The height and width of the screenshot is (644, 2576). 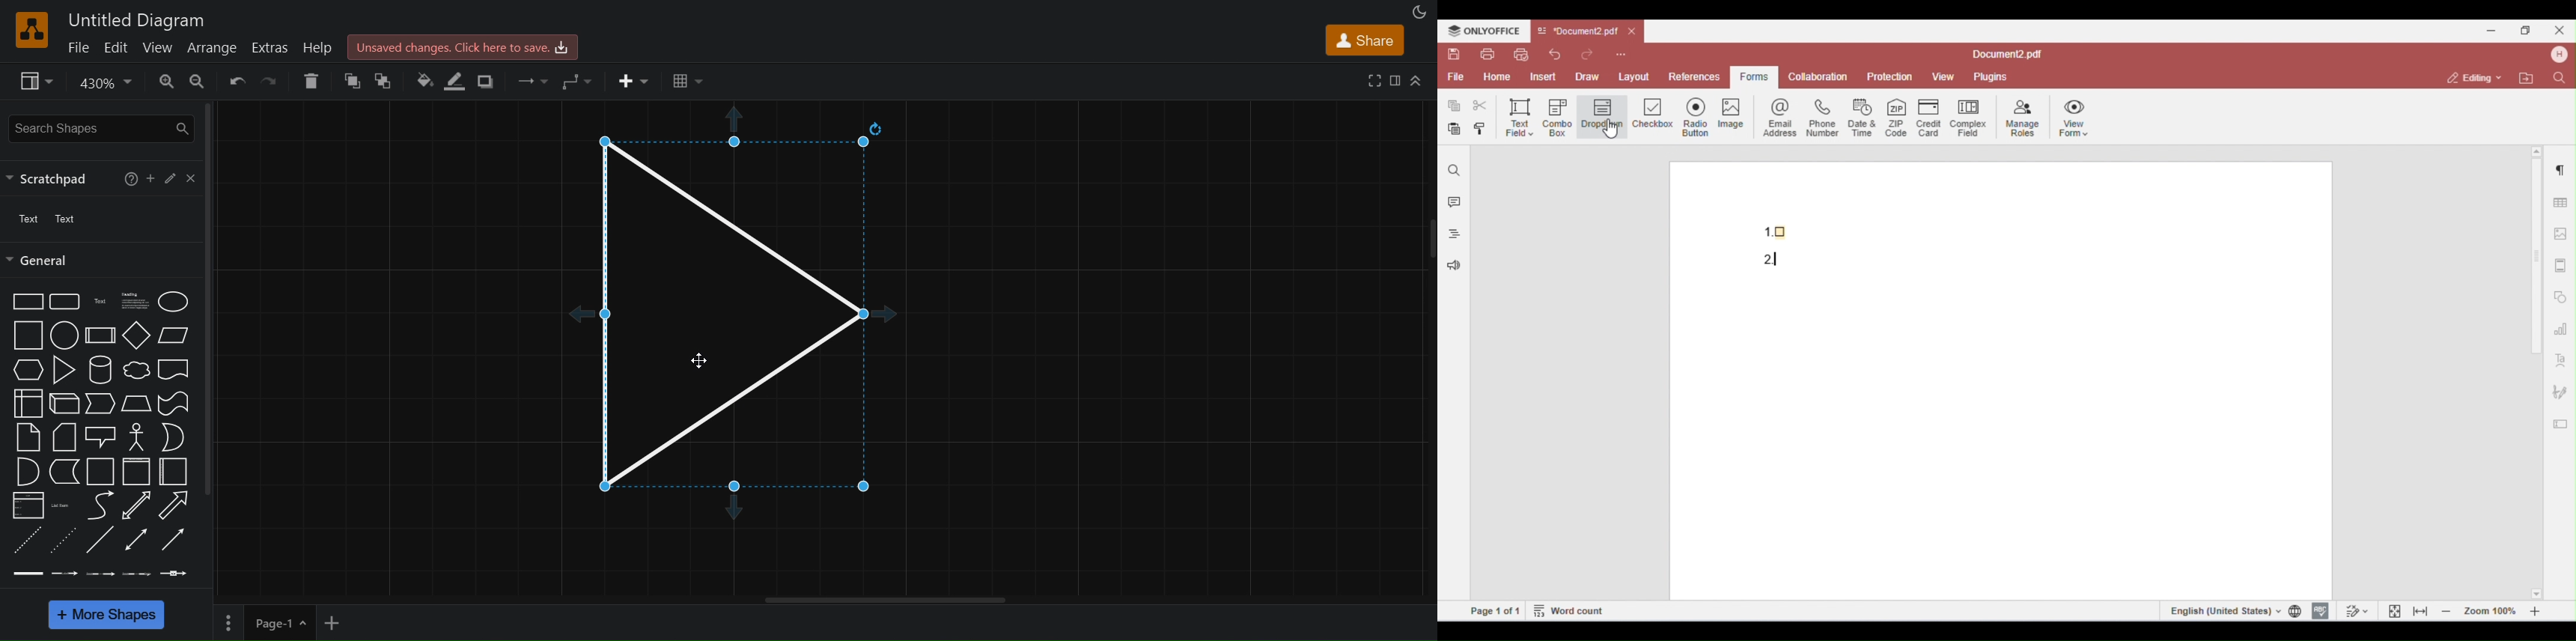 What do you see at coordinates (103, 129) in the screenshot?
I see `search shapes` at bounding box center [103, 129].